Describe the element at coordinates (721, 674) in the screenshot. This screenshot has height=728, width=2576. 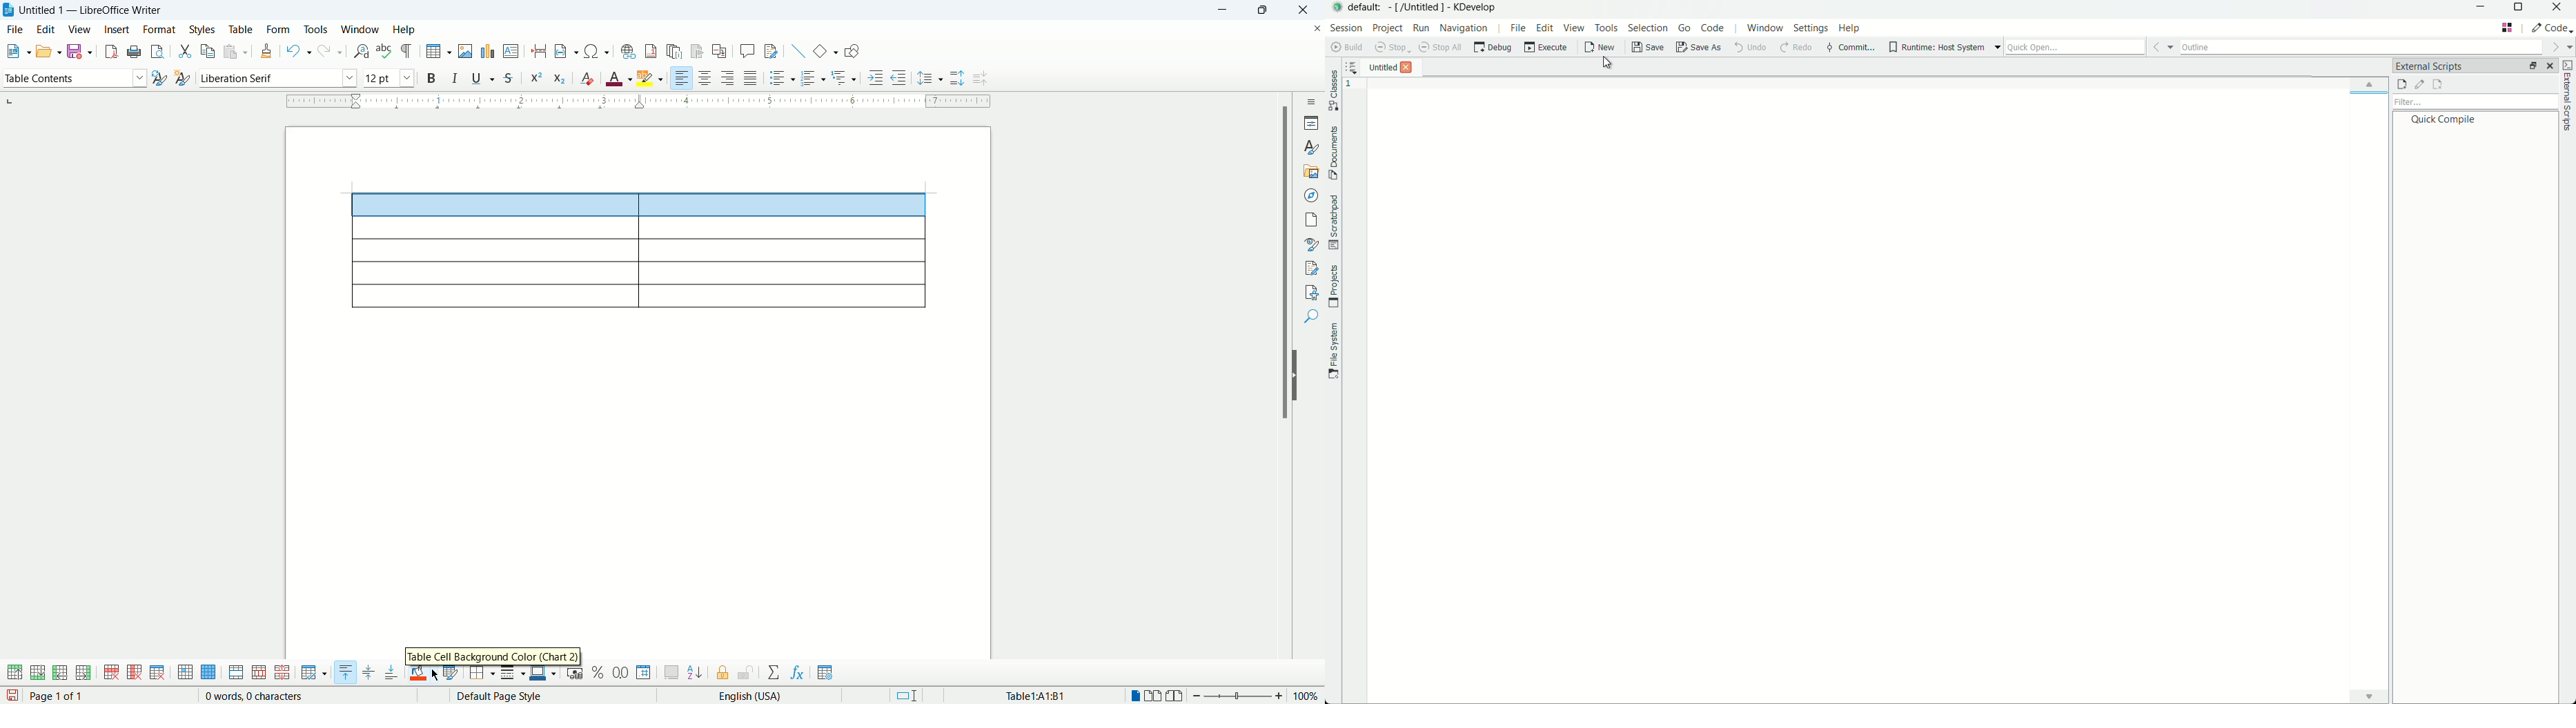
I see `protect cells` at that location.